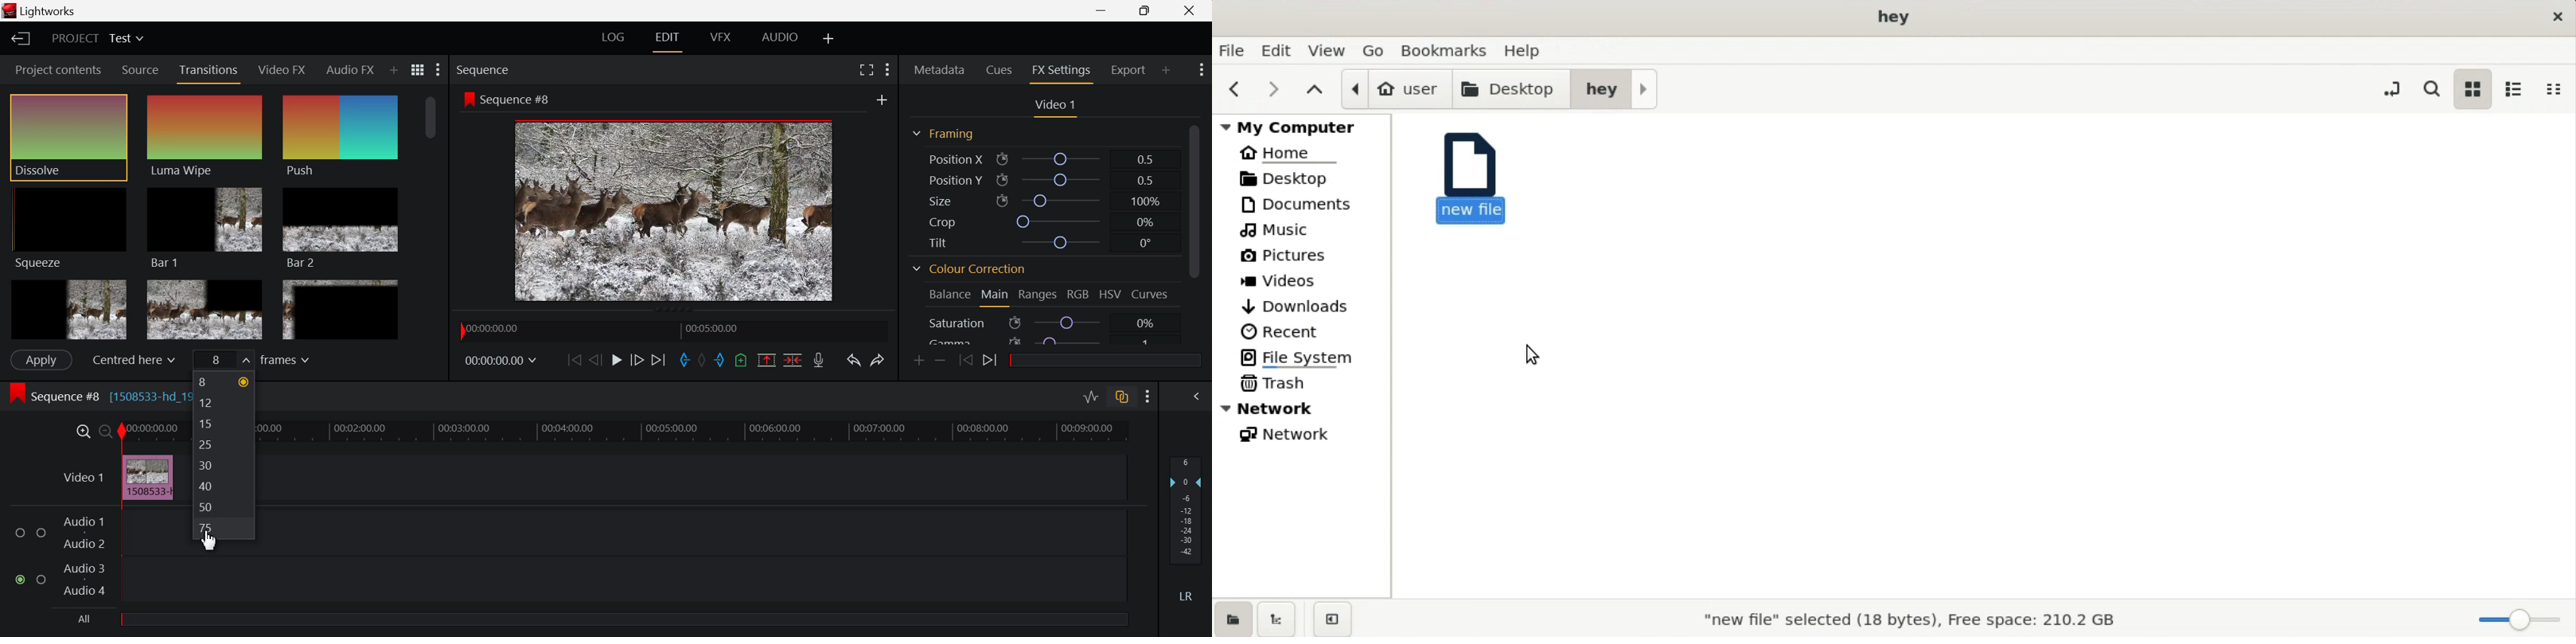 Image resolution: width=2576 pixels, height=644 pixels. Describe the element at coordinates (1060, 72) in the screenshot. I see `FX Settings` at that location.